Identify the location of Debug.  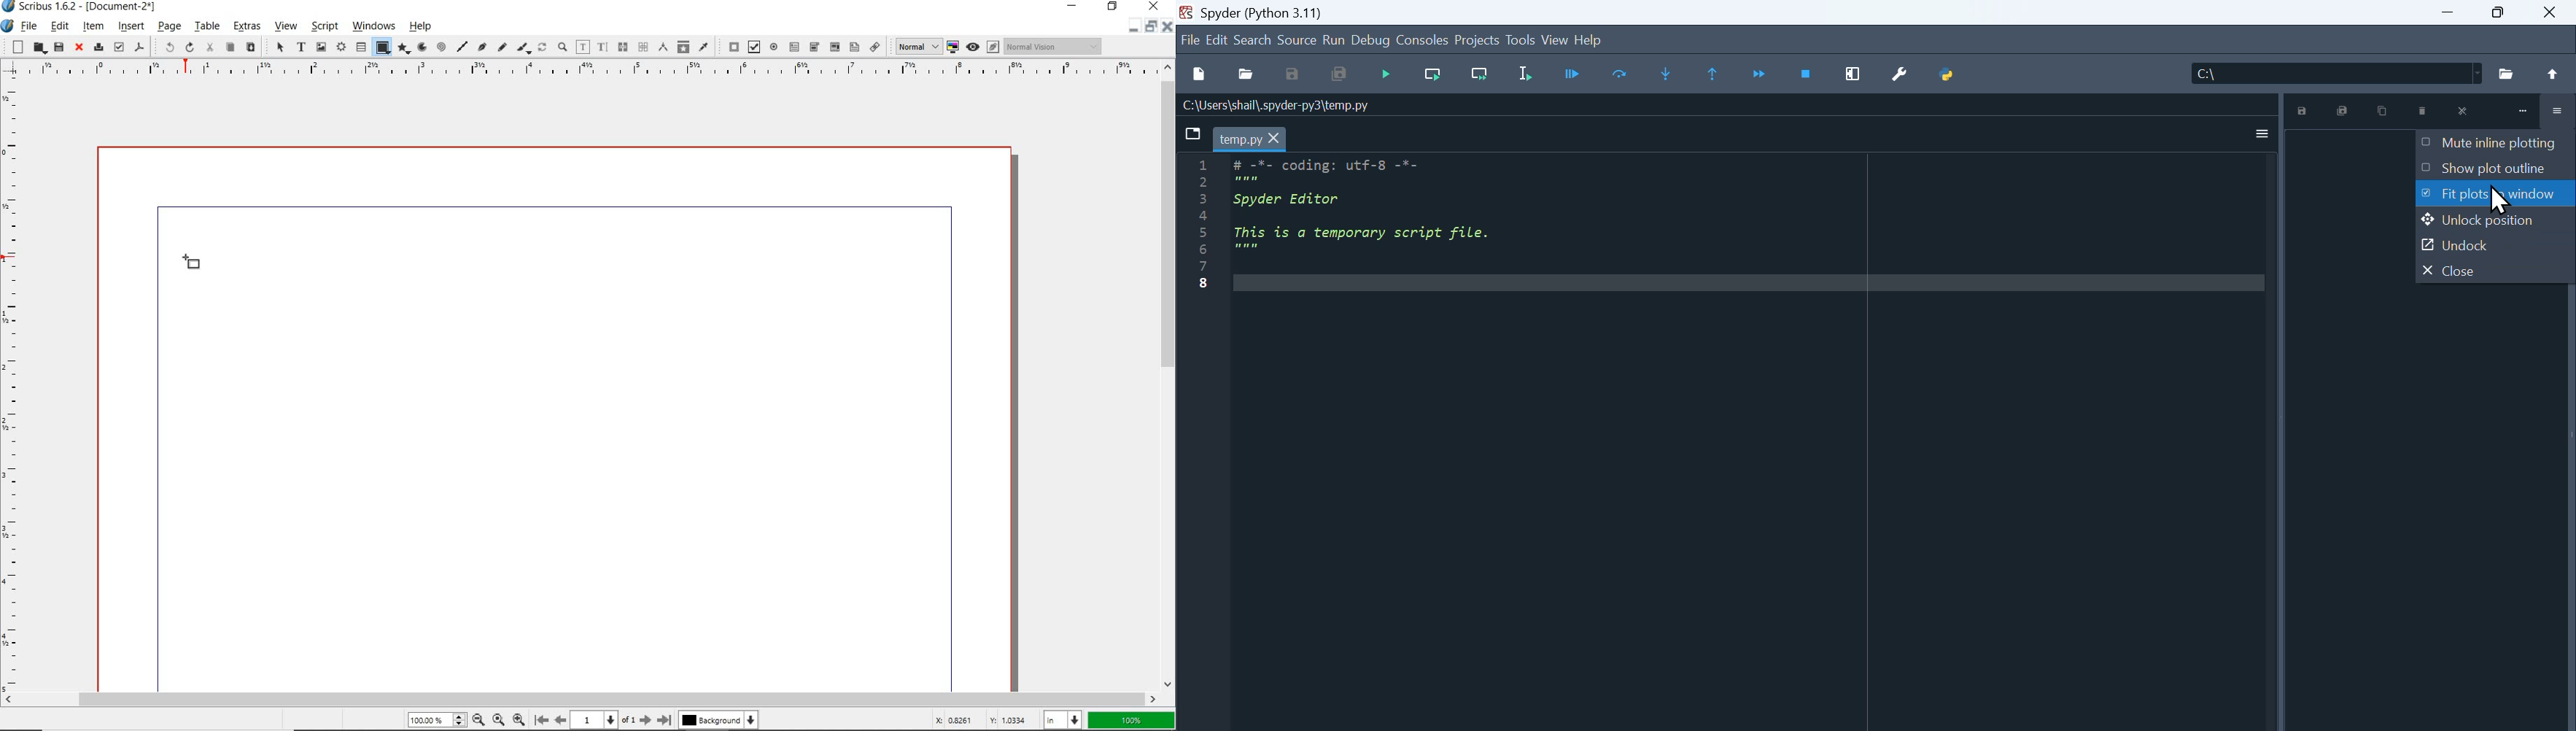
(1373, 42).